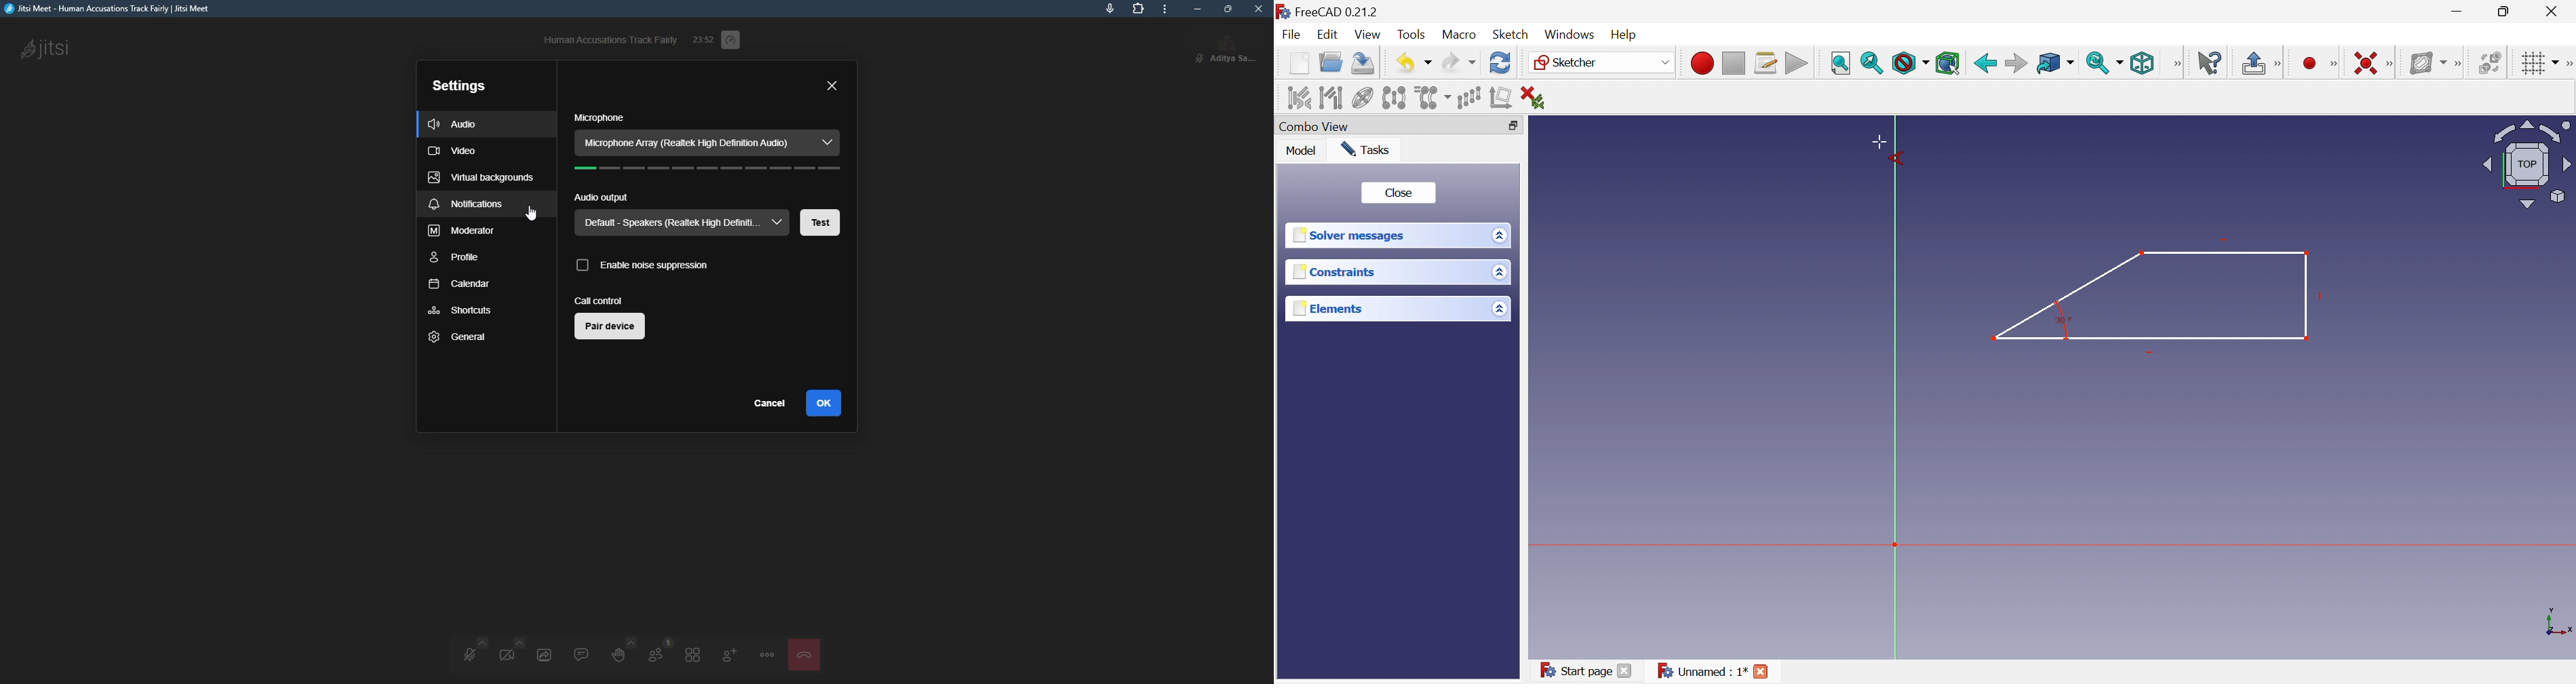 This screenshot has width=2576, height=700. What do you see at coordinates (2177, 63) in the screenshot?
I see `More` at bounding box center [2177, 63].